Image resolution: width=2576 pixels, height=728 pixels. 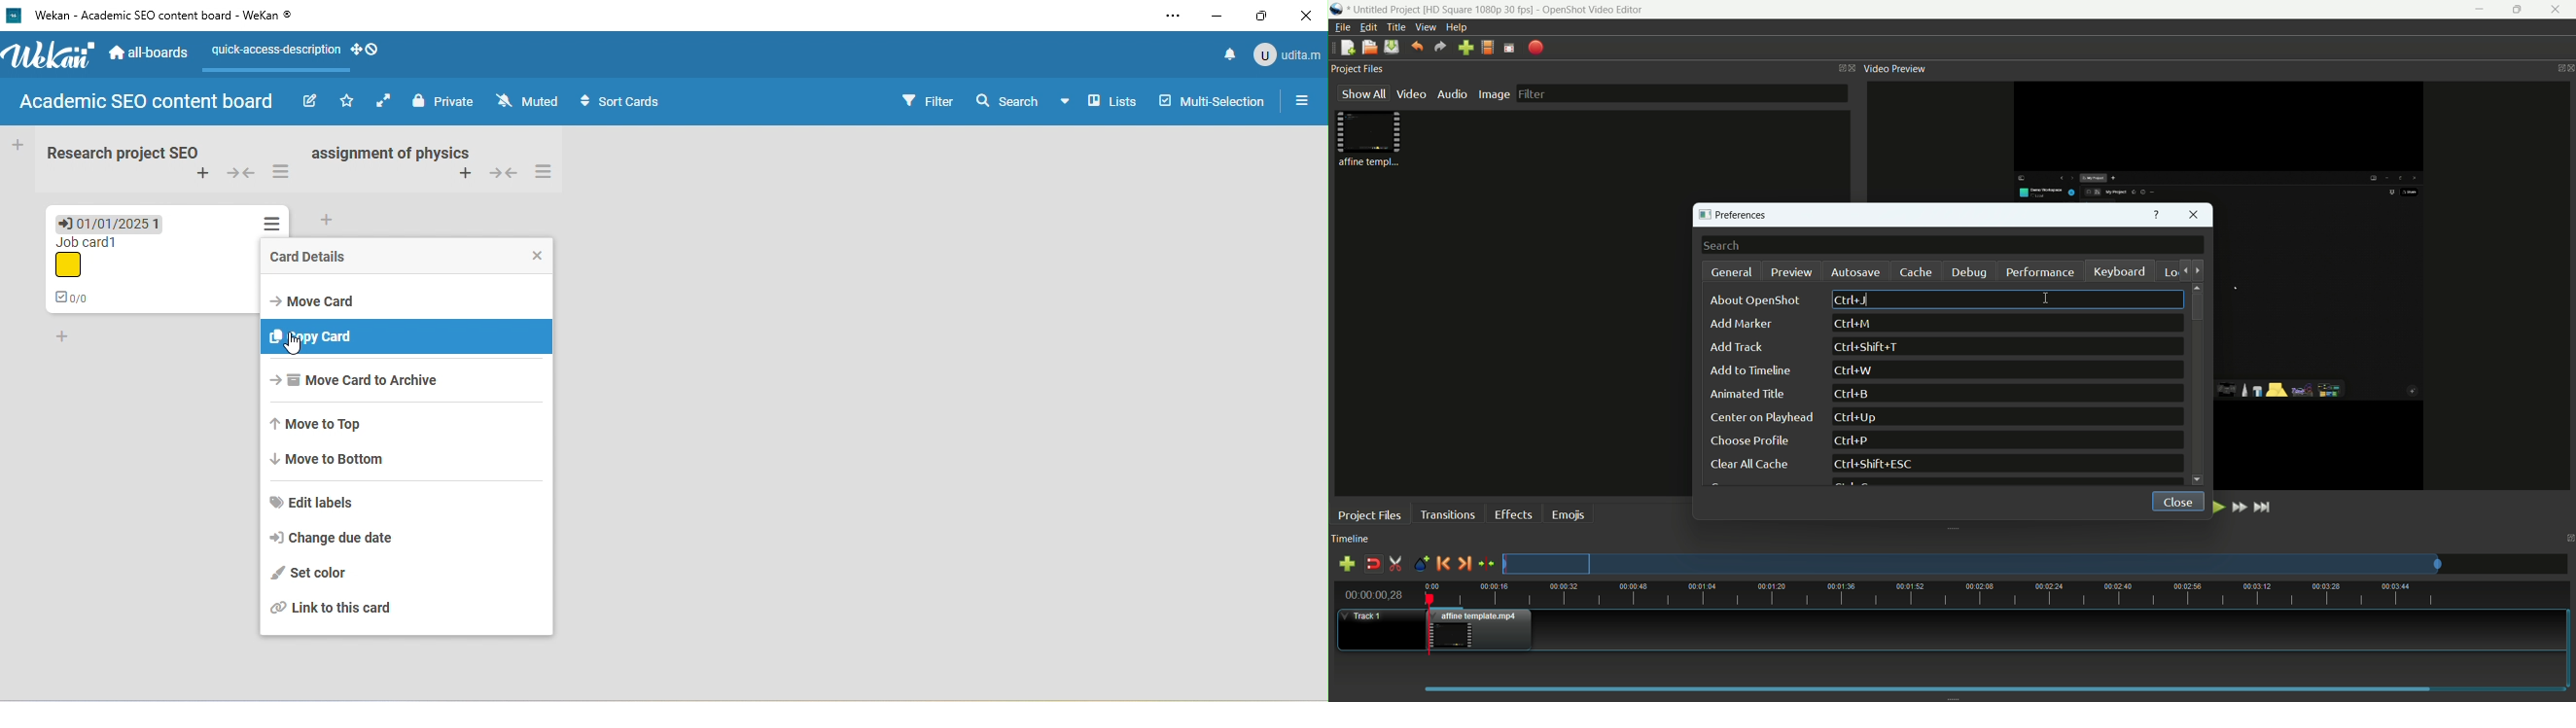 I want to click on cursor, so click(x=1870, y=300).